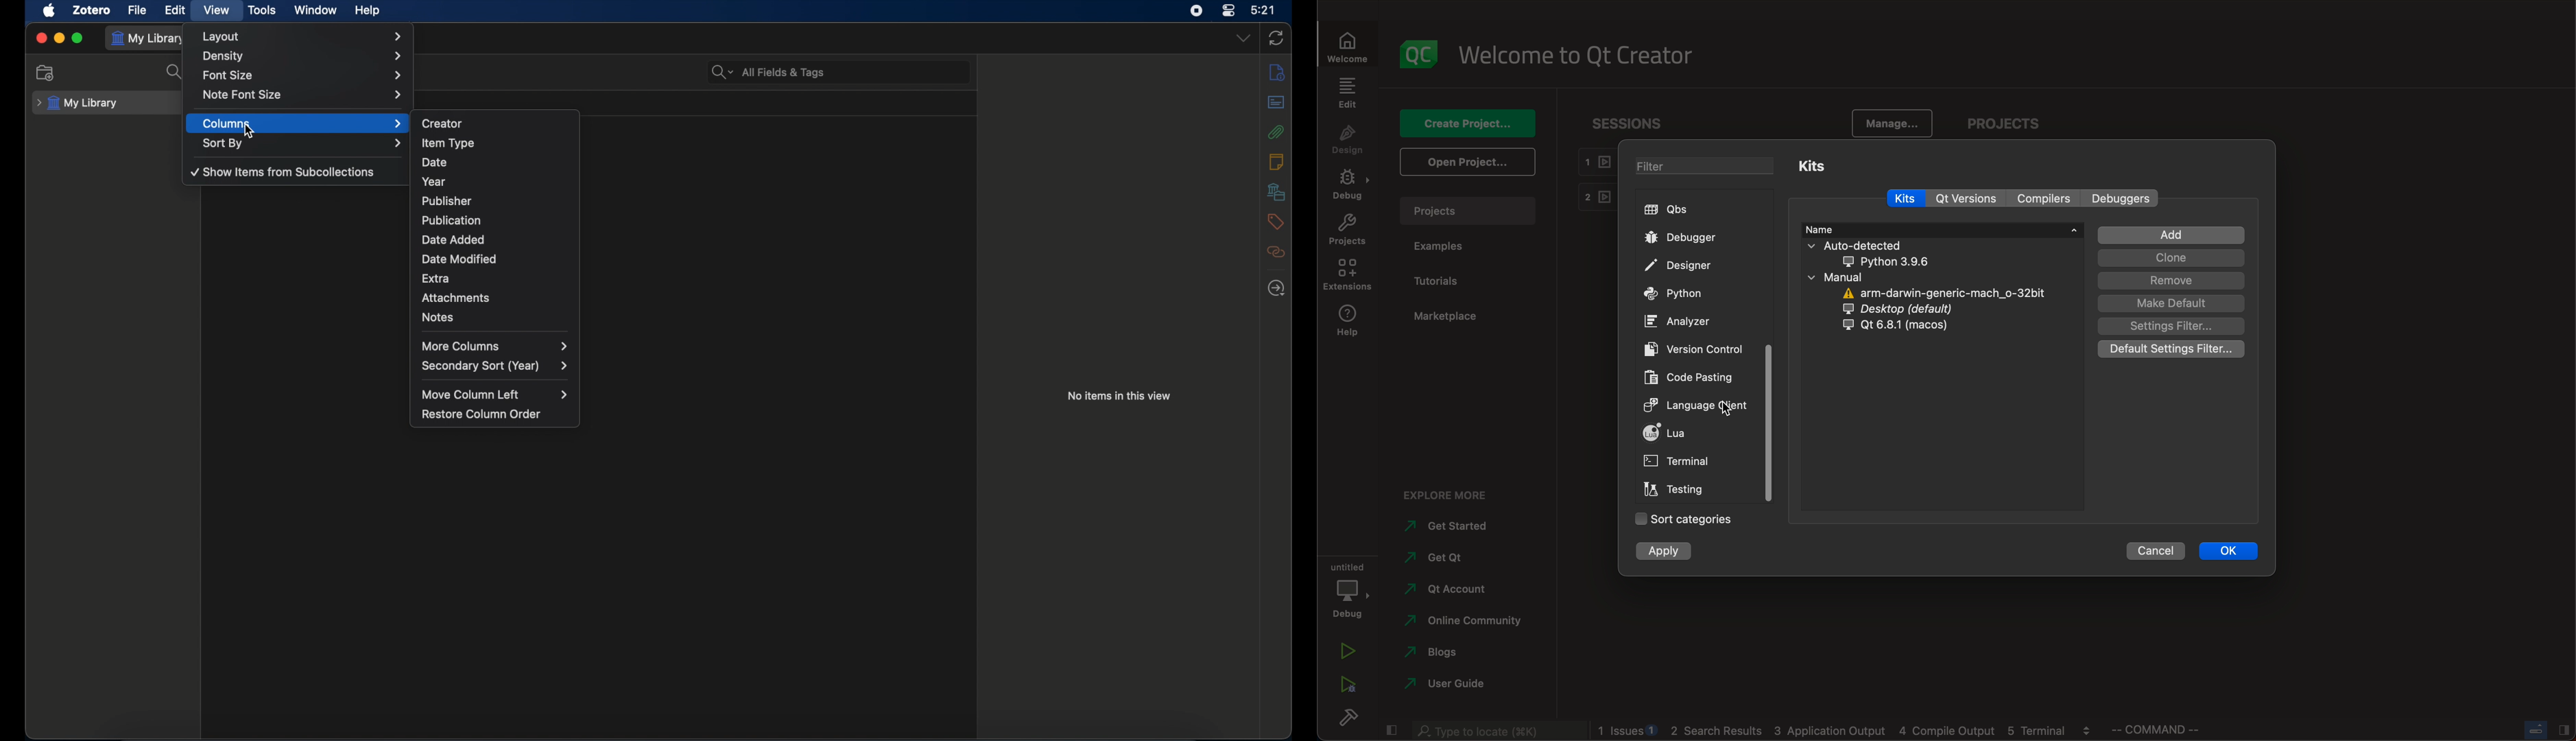 This screenshot has height=756, width=2576. Describe the element at coordinates (495, 366) in the screenshot. I see `secondary sort` at that location.